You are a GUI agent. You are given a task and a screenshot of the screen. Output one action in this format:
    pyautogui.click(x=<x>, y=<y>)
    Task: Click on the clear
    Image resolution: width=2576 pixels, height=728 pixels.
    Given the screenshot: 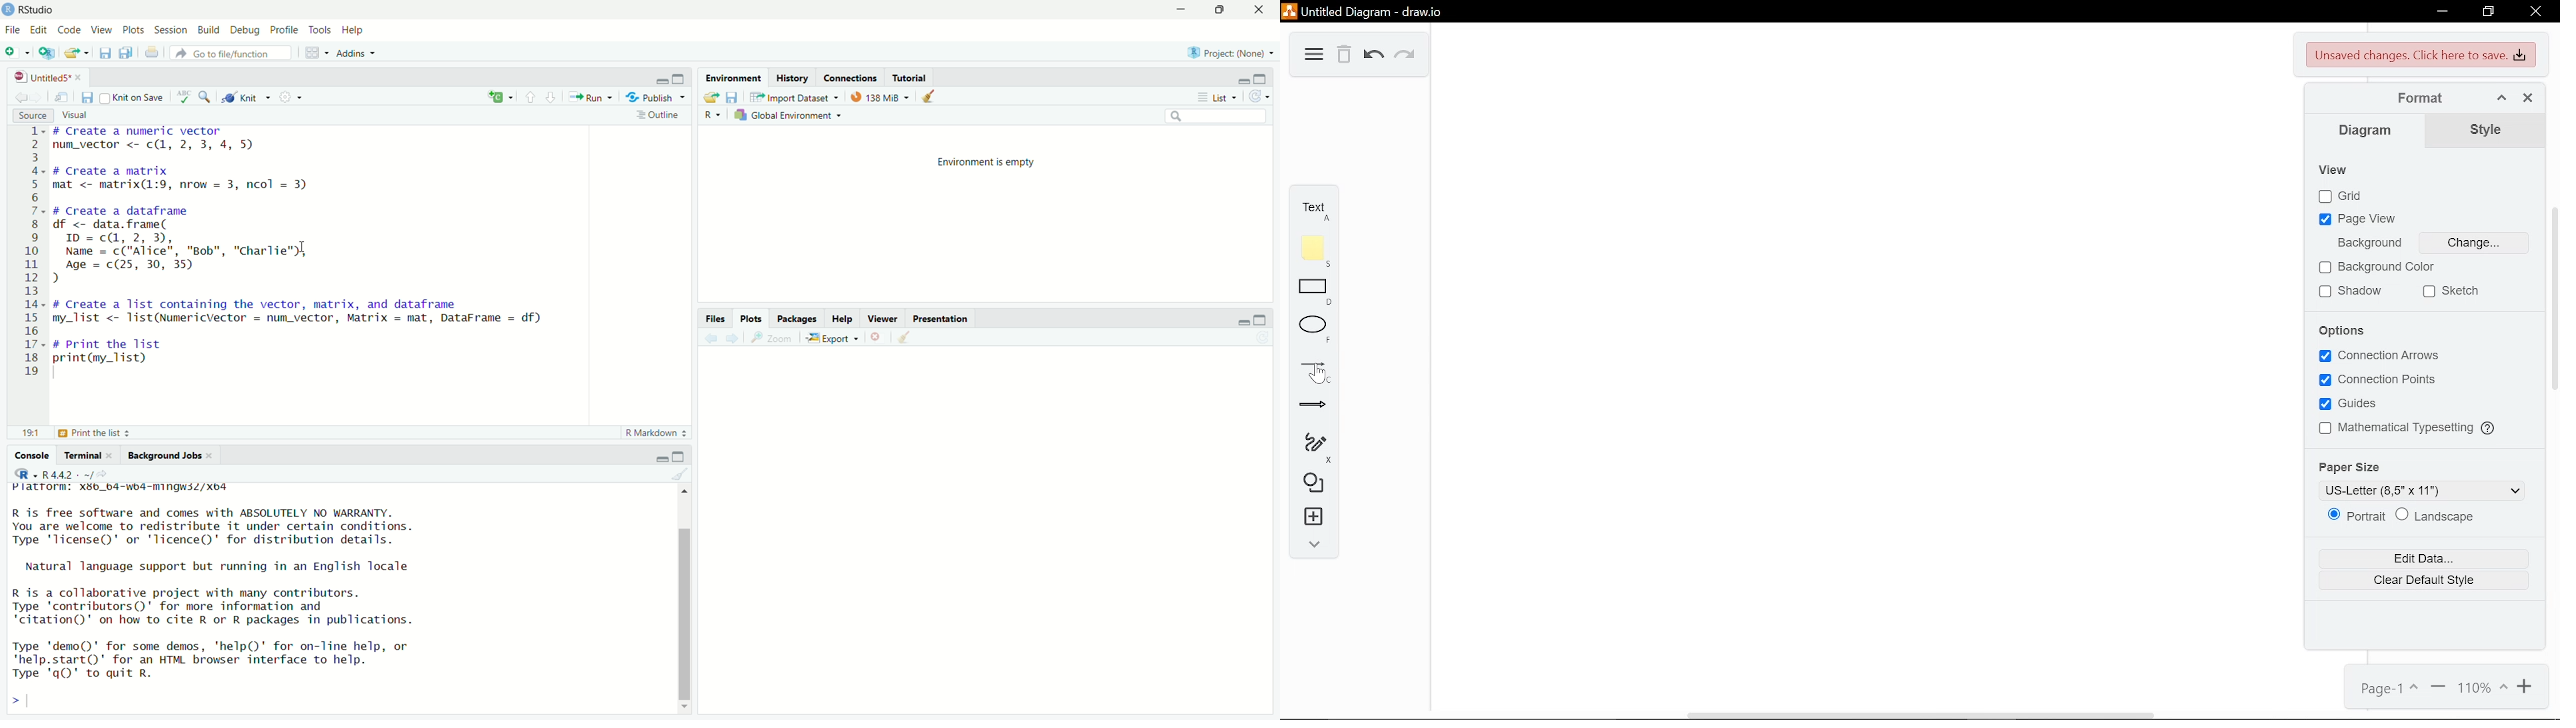 What is the action you would take?
    pyautogui.click(x=683, y=475)
    